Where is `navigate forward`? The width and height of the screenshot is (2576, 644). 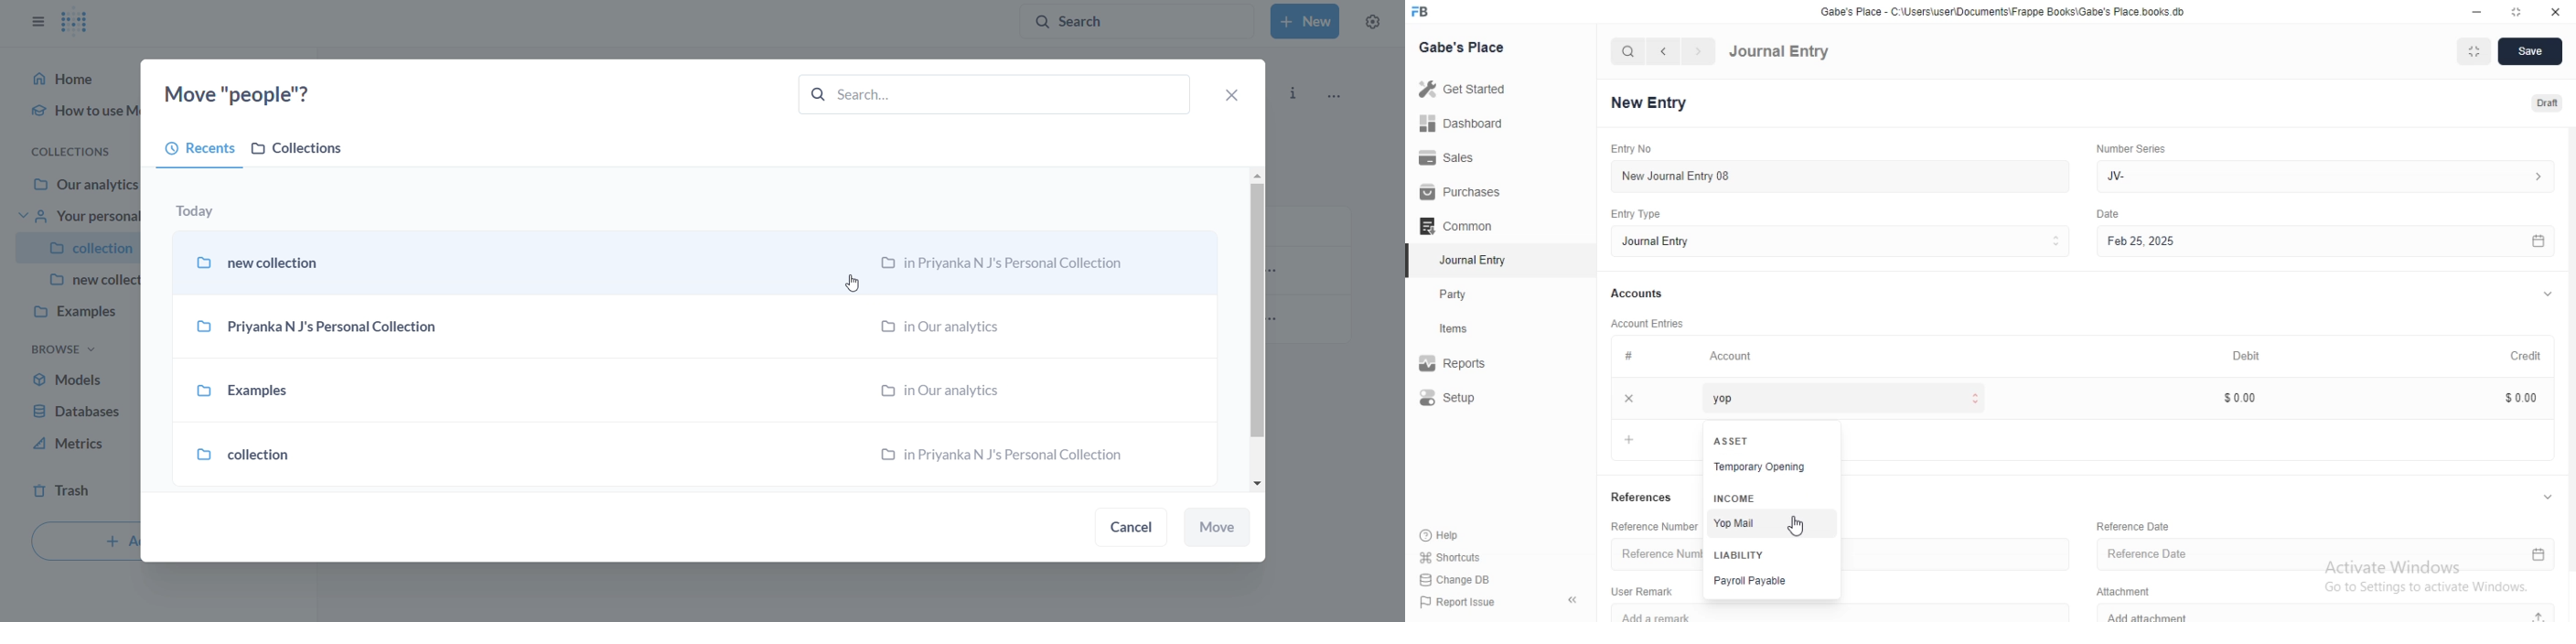 navigate forward is located at coordinates (1699, 51).